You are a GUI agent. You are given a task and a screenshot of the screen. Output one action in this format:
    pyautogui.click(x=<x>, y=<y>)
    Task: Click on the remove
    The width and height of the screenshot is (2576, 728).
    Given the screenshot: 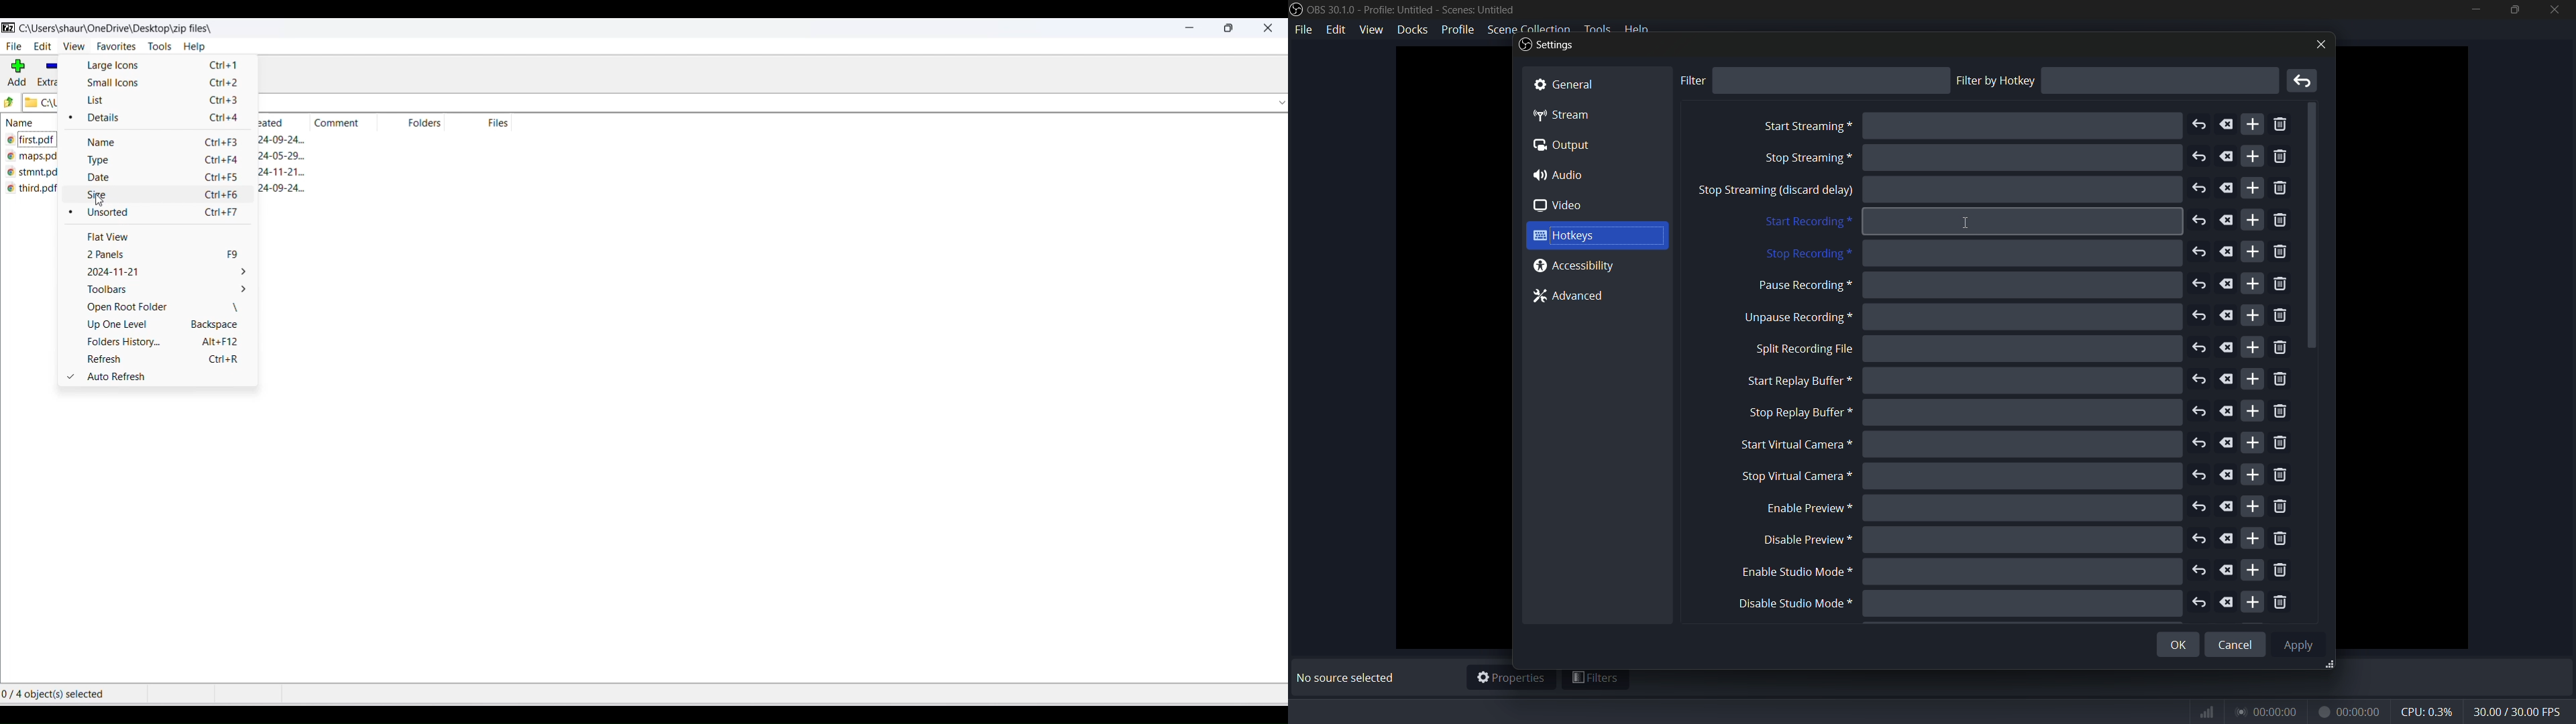 What is the action you would take?
    pyautogui.click(x=2279, y=286)
    